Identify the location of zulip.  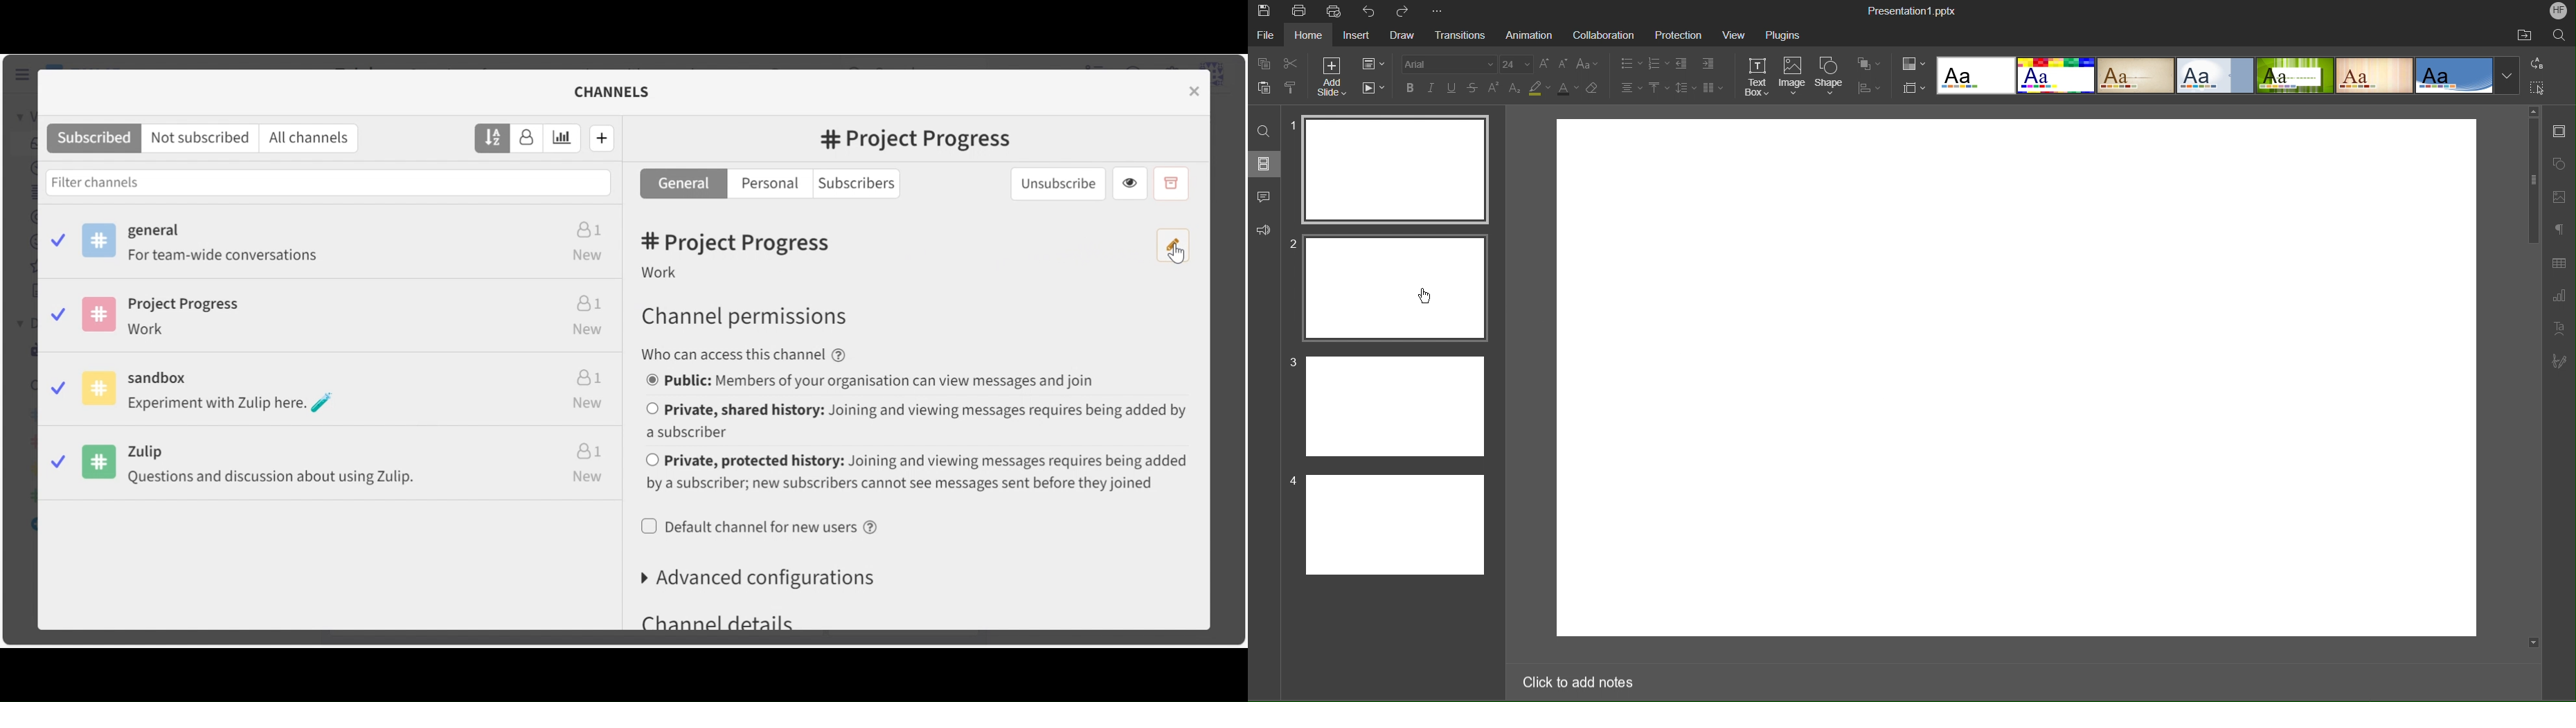
(332, 463).